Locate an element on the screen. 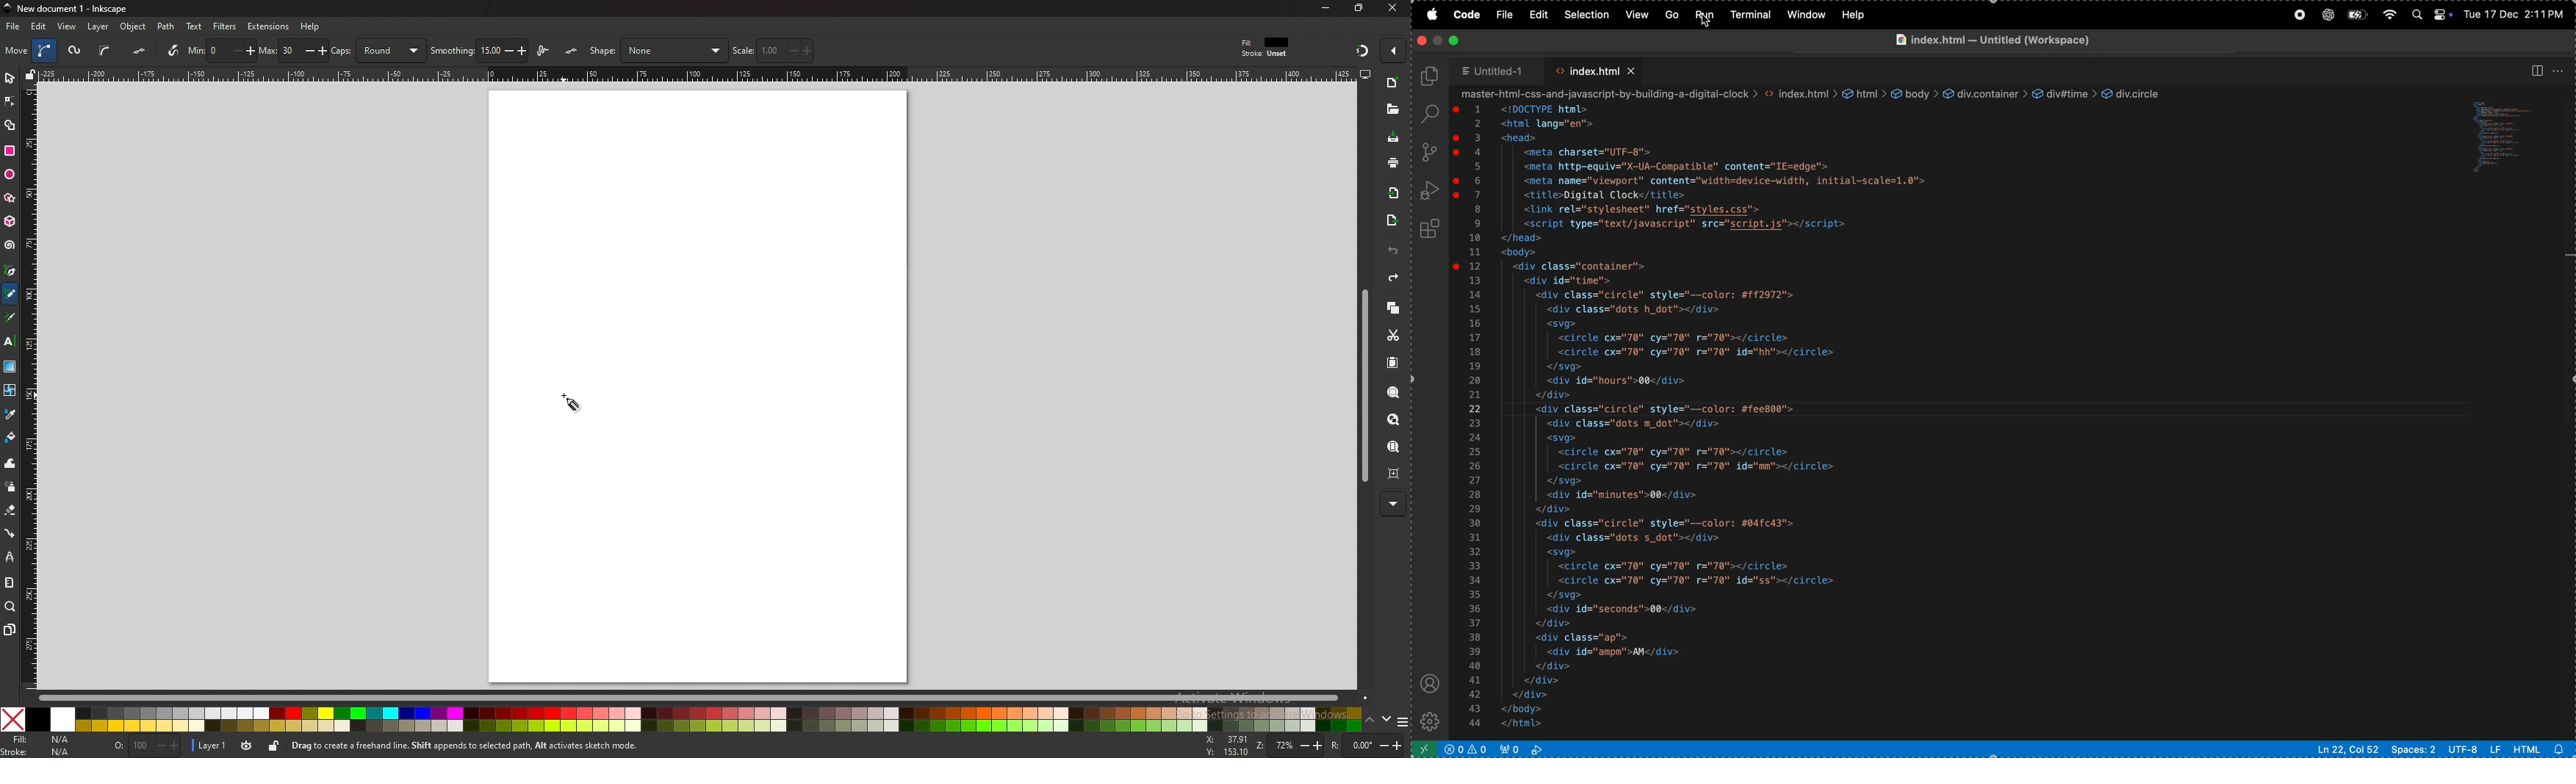  open is located at coordinates (1394, 108).